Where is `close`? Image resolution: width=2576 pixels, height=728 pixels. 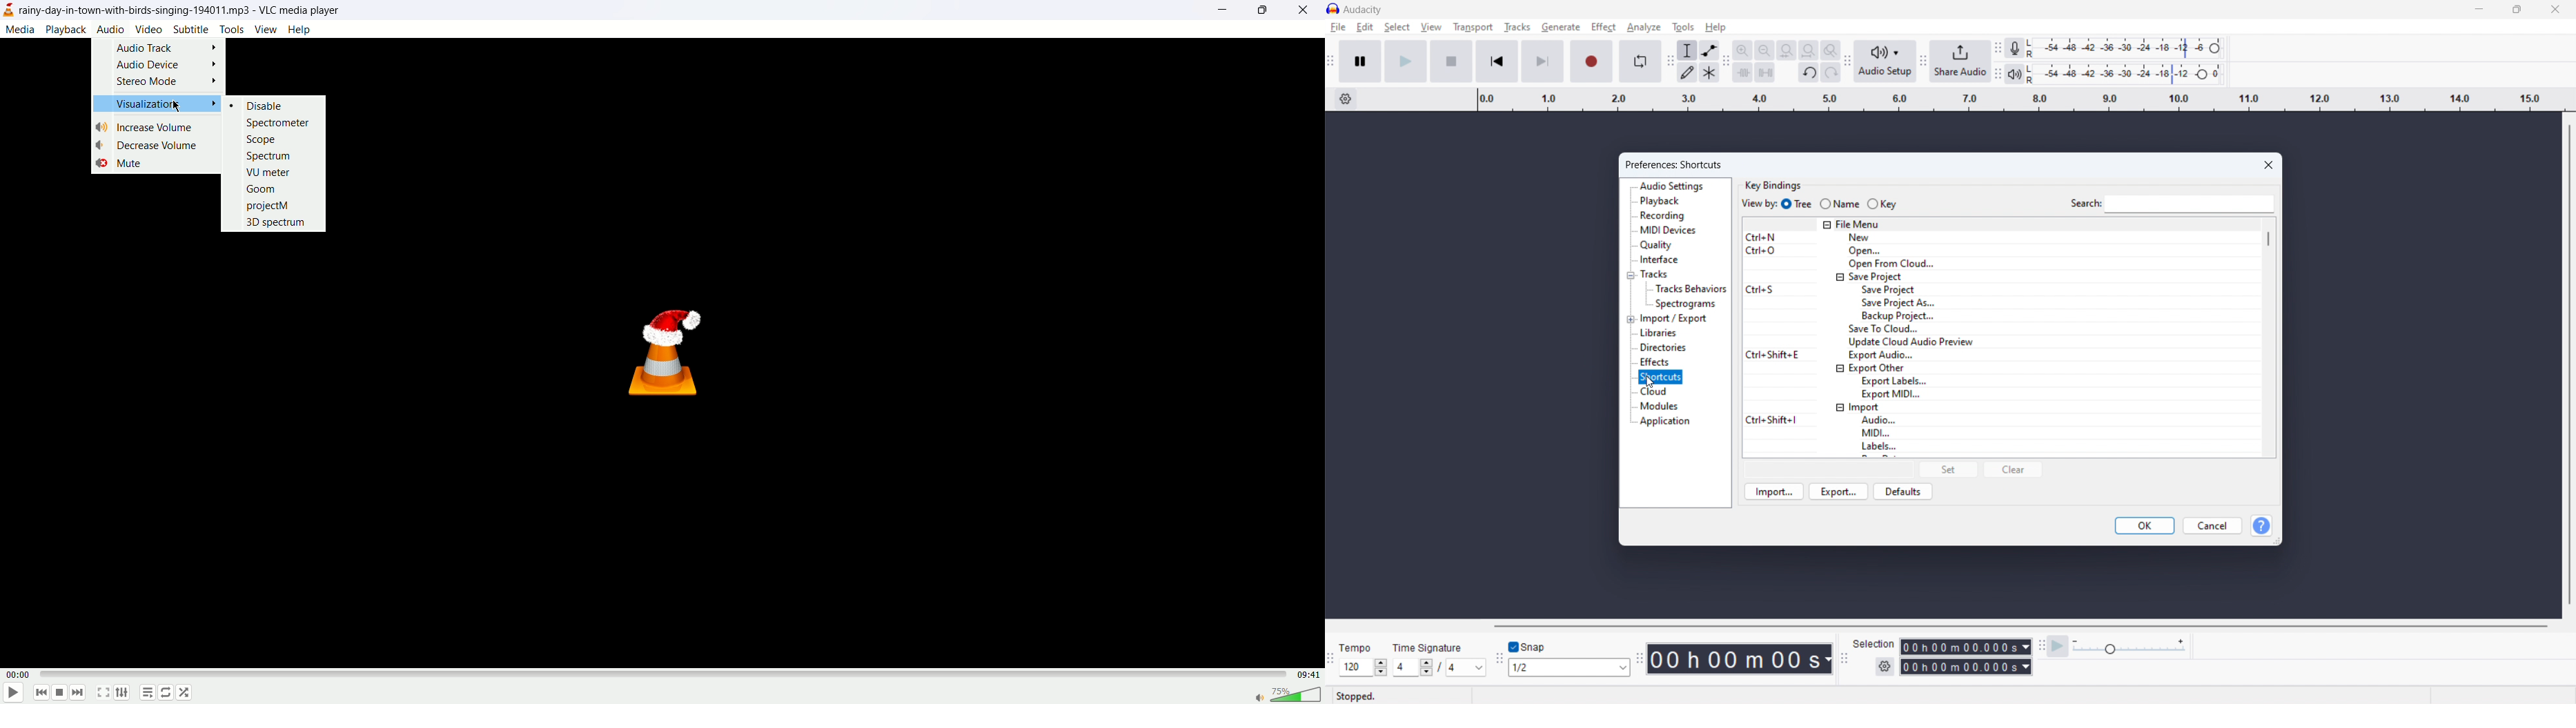 close is located at coordinates (2554, 10).